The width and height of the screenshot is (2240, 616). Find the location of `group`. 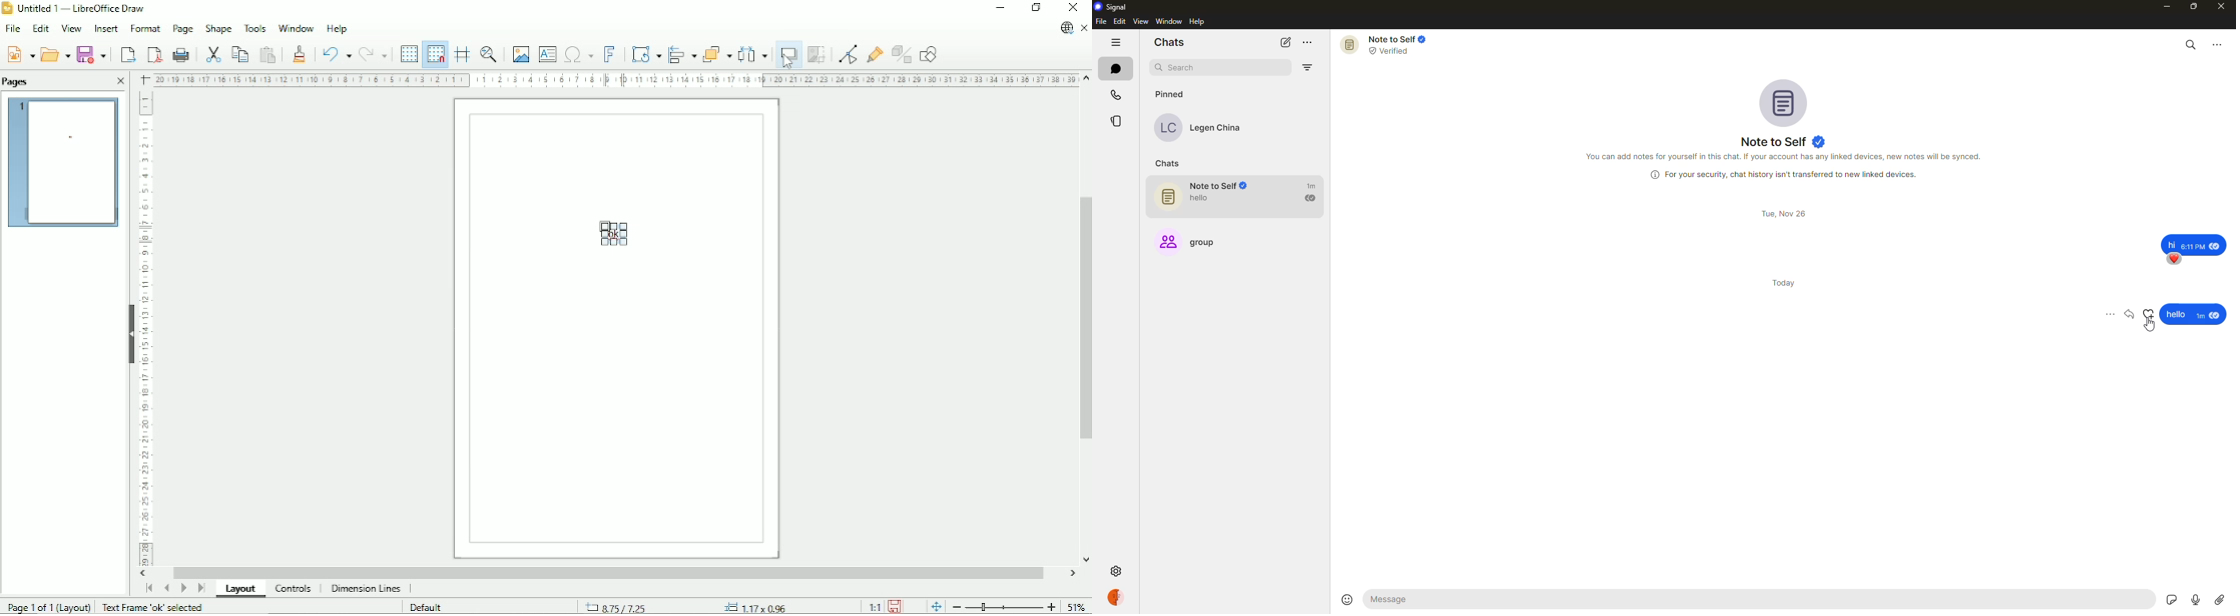

group is located at coordinates (1193, 238).